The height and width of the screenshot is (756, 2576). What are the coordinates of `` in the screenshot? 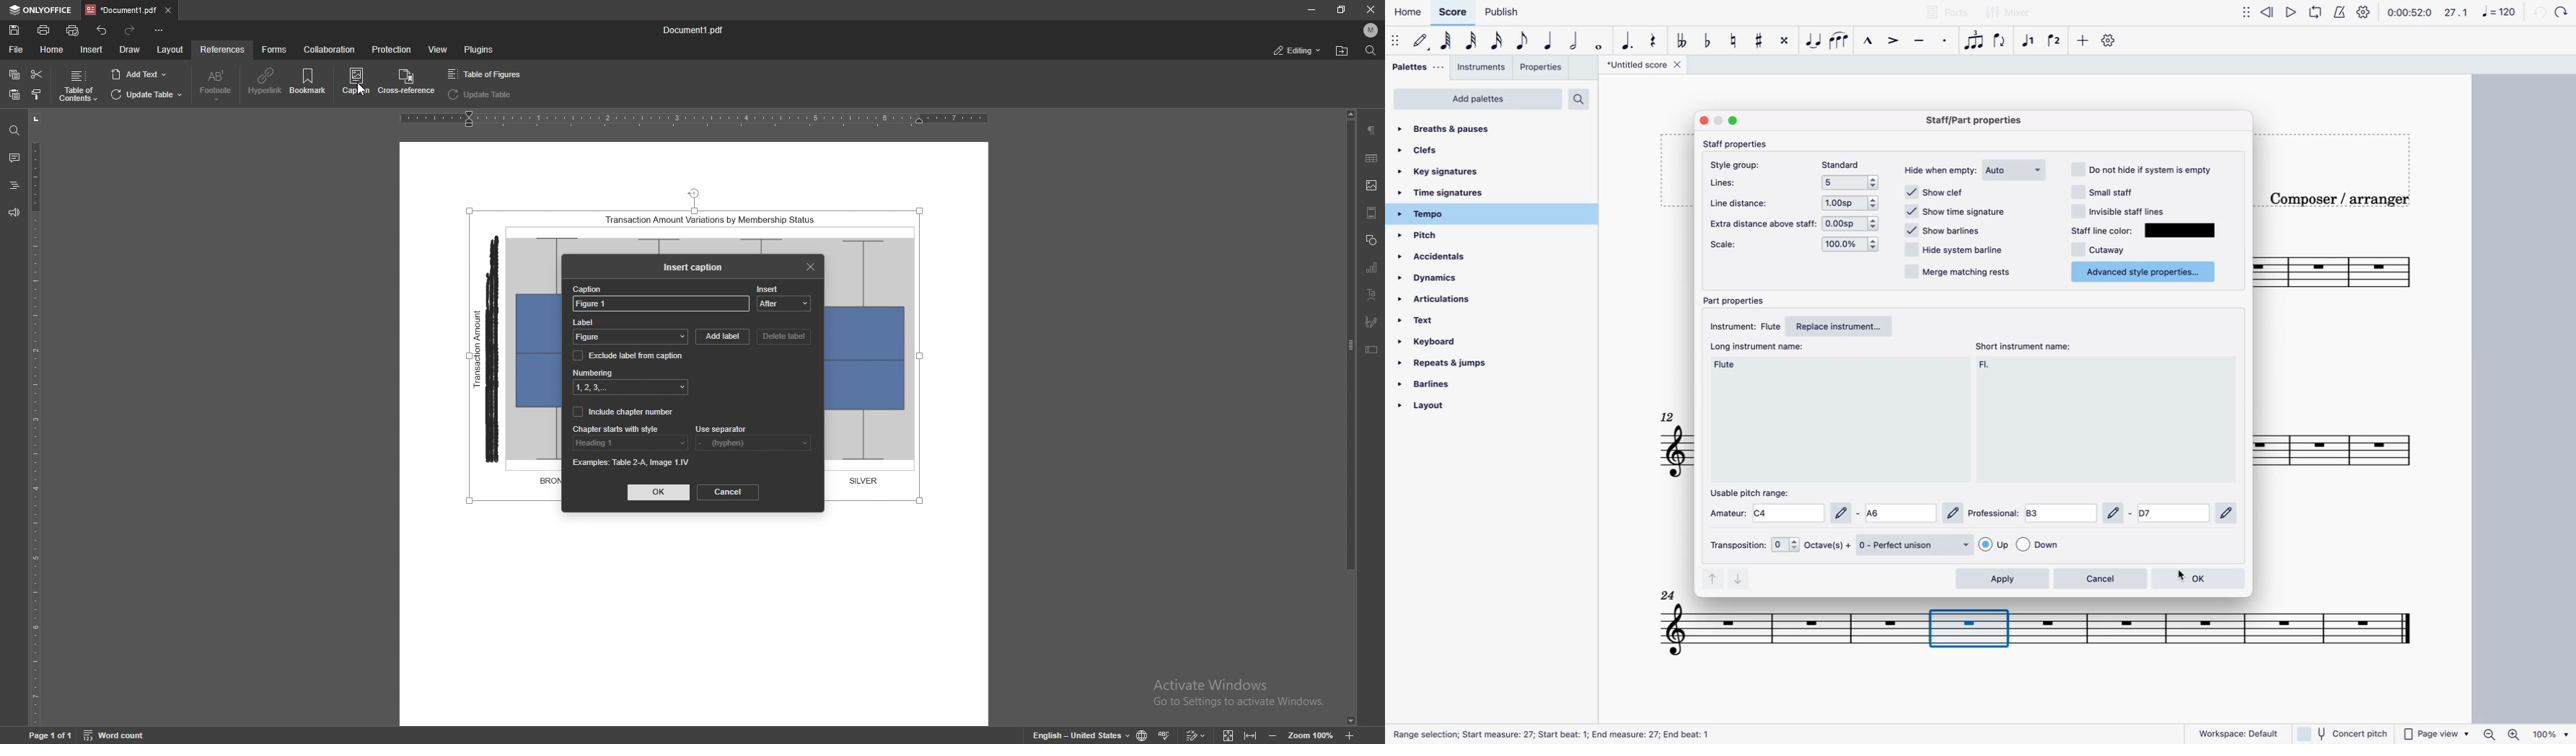 It's located at (2025, 628).